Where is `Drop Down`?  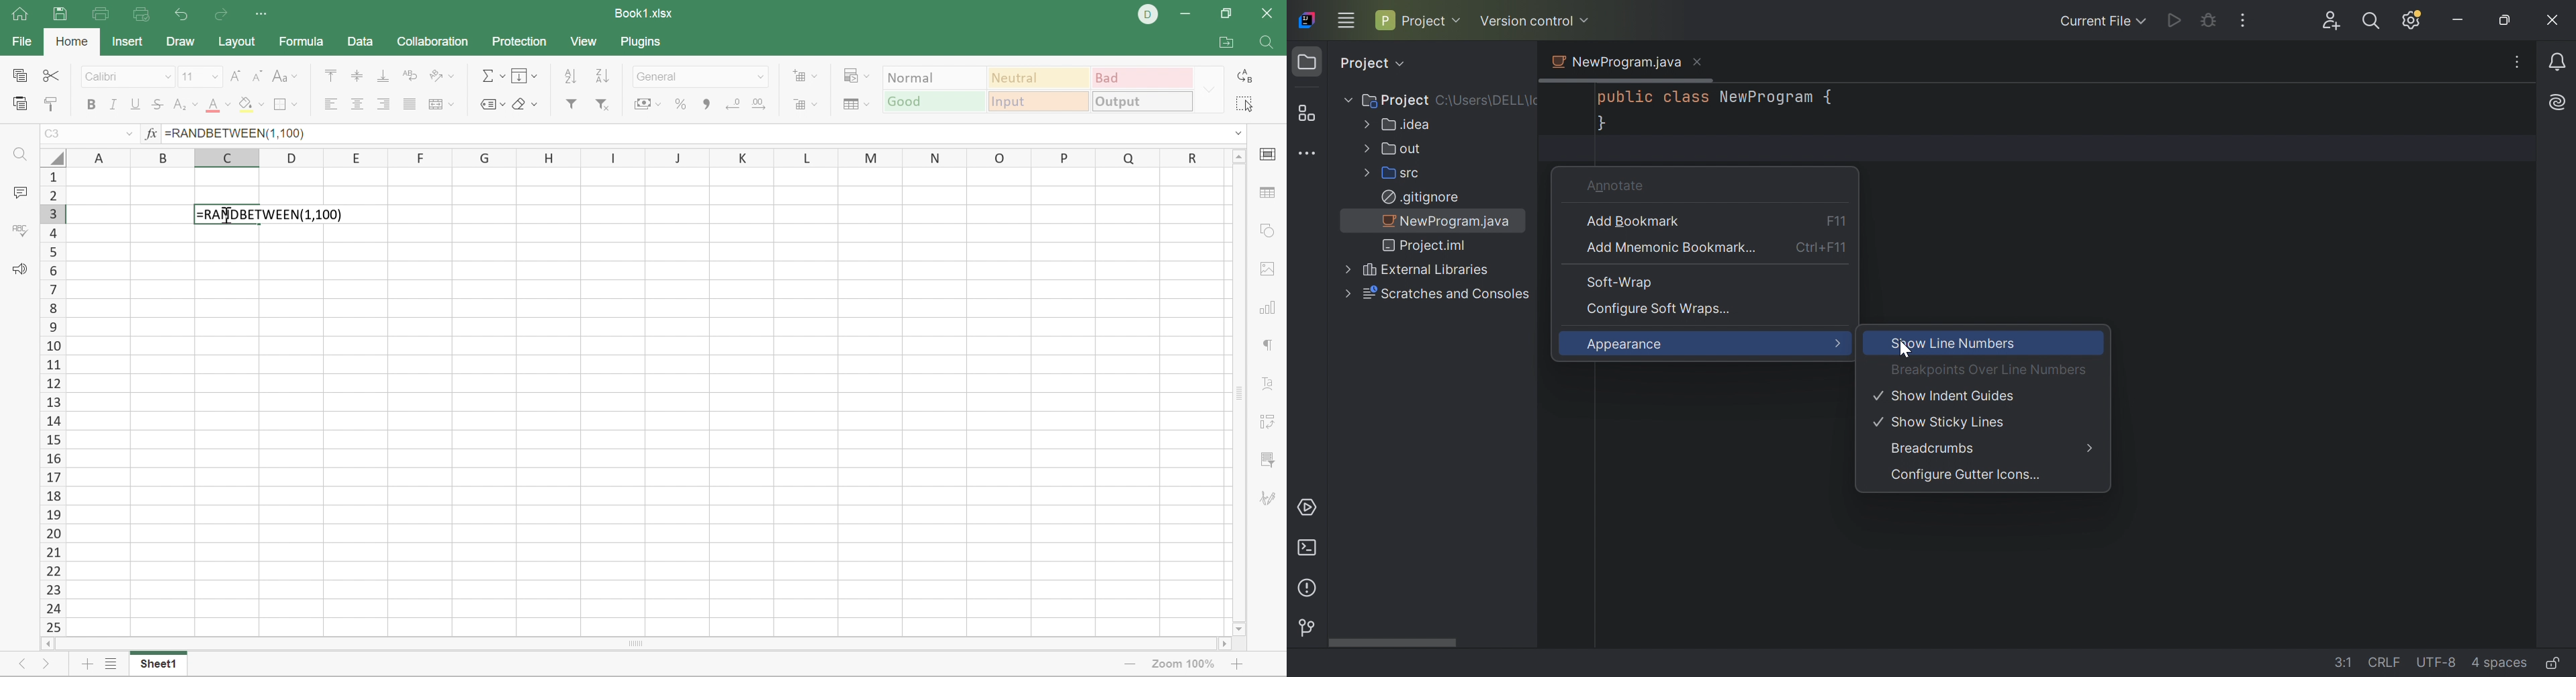
Drop Down is located at coordinates (1366, 172).